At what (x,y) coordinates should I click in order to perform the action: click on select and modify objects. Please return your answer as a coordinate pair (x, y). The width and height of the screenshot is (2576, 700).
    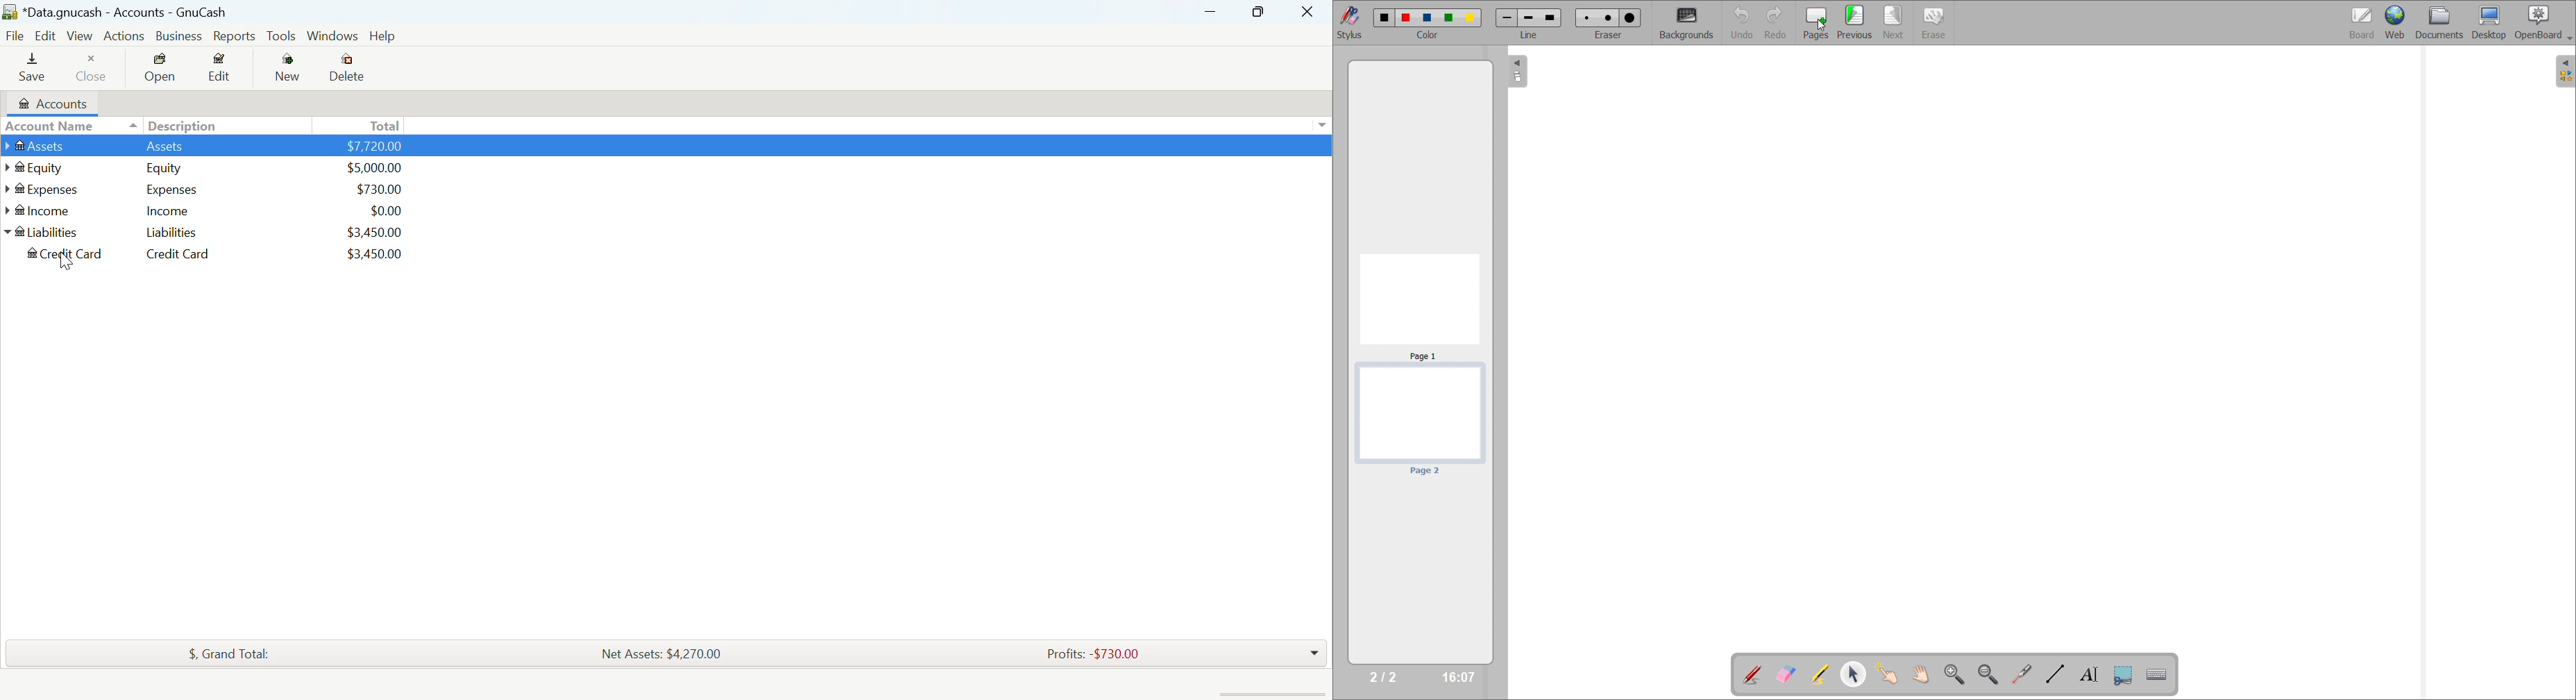
    Looking at the image, I should click on (1853, 674).